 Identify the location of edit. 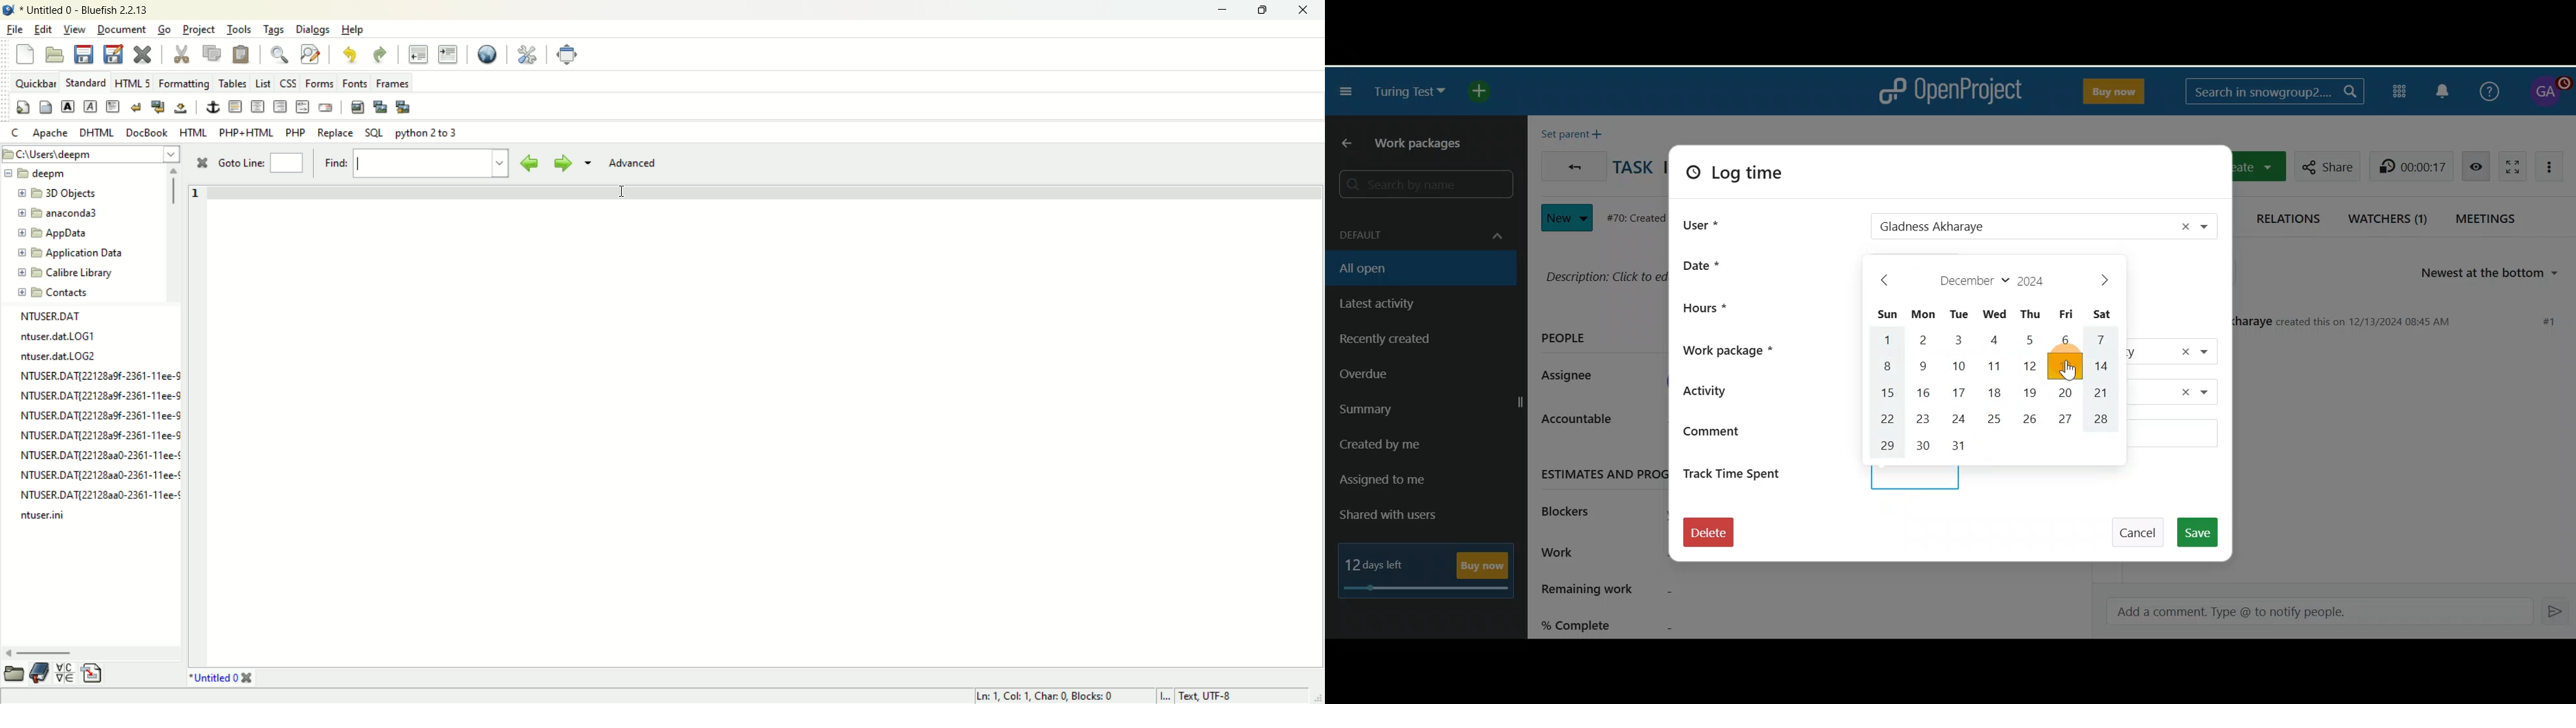
(43, 29).